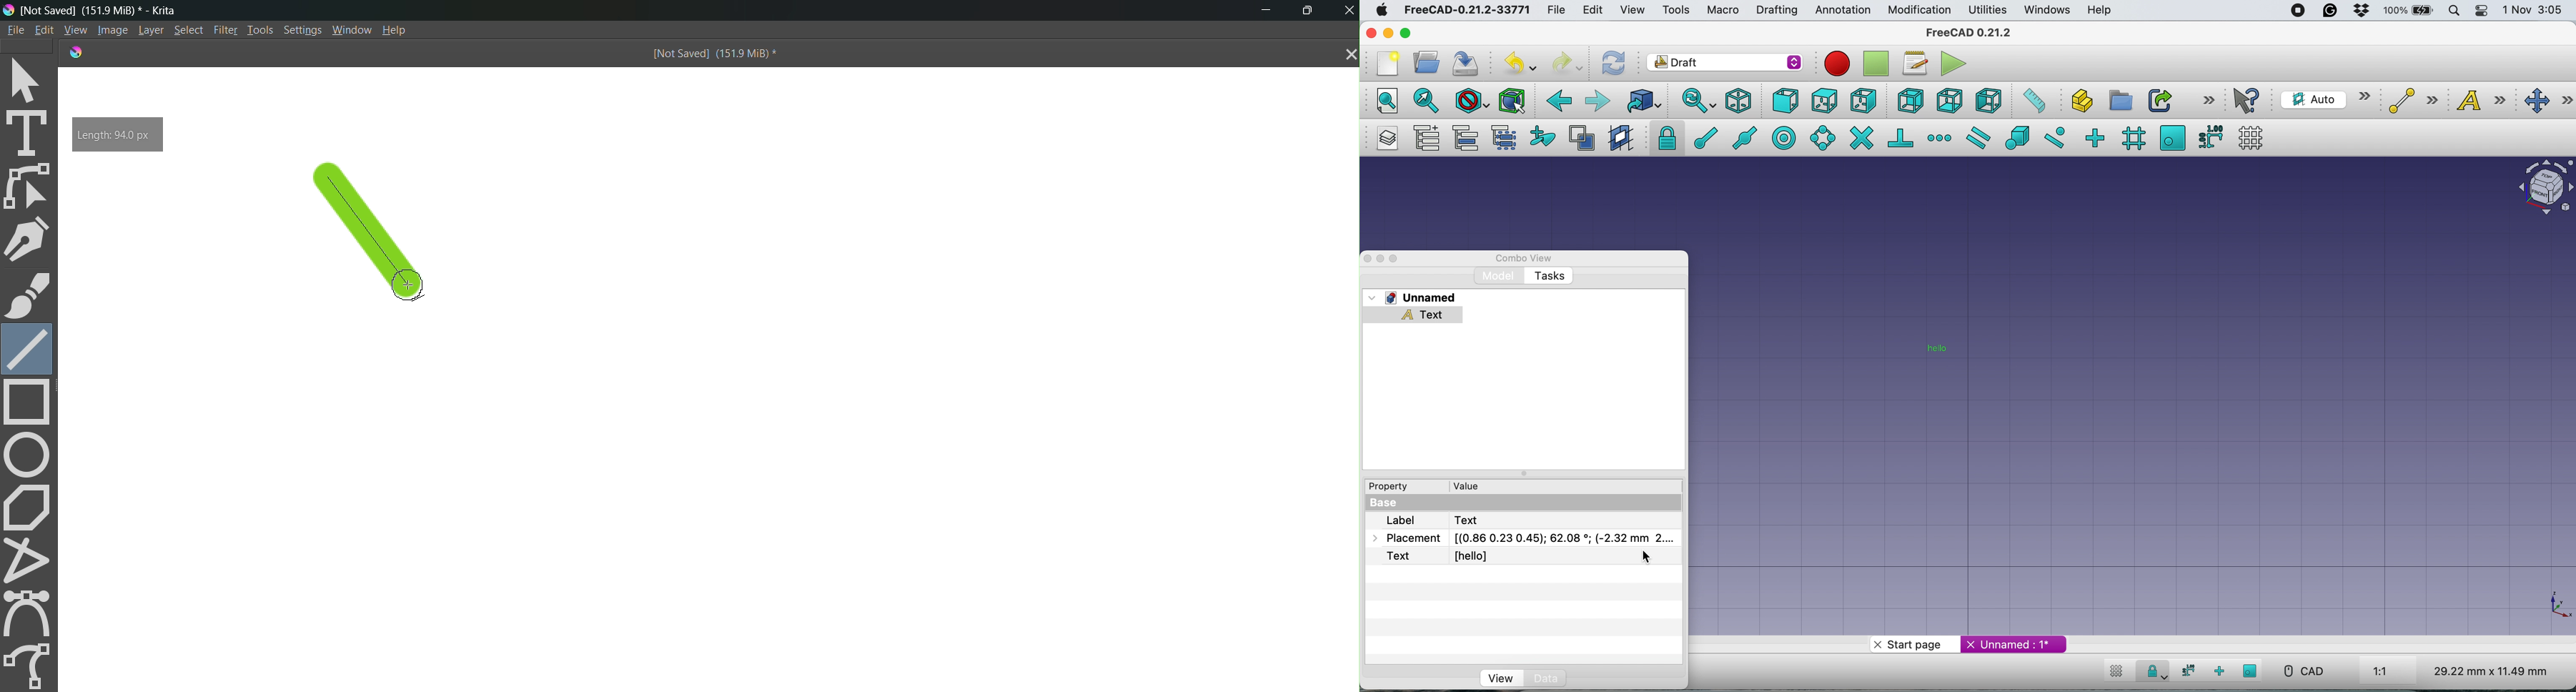 Image resolution: width=2576 pixels, height=700 pixels. I want to click on dimensions, so click(2488, 671).